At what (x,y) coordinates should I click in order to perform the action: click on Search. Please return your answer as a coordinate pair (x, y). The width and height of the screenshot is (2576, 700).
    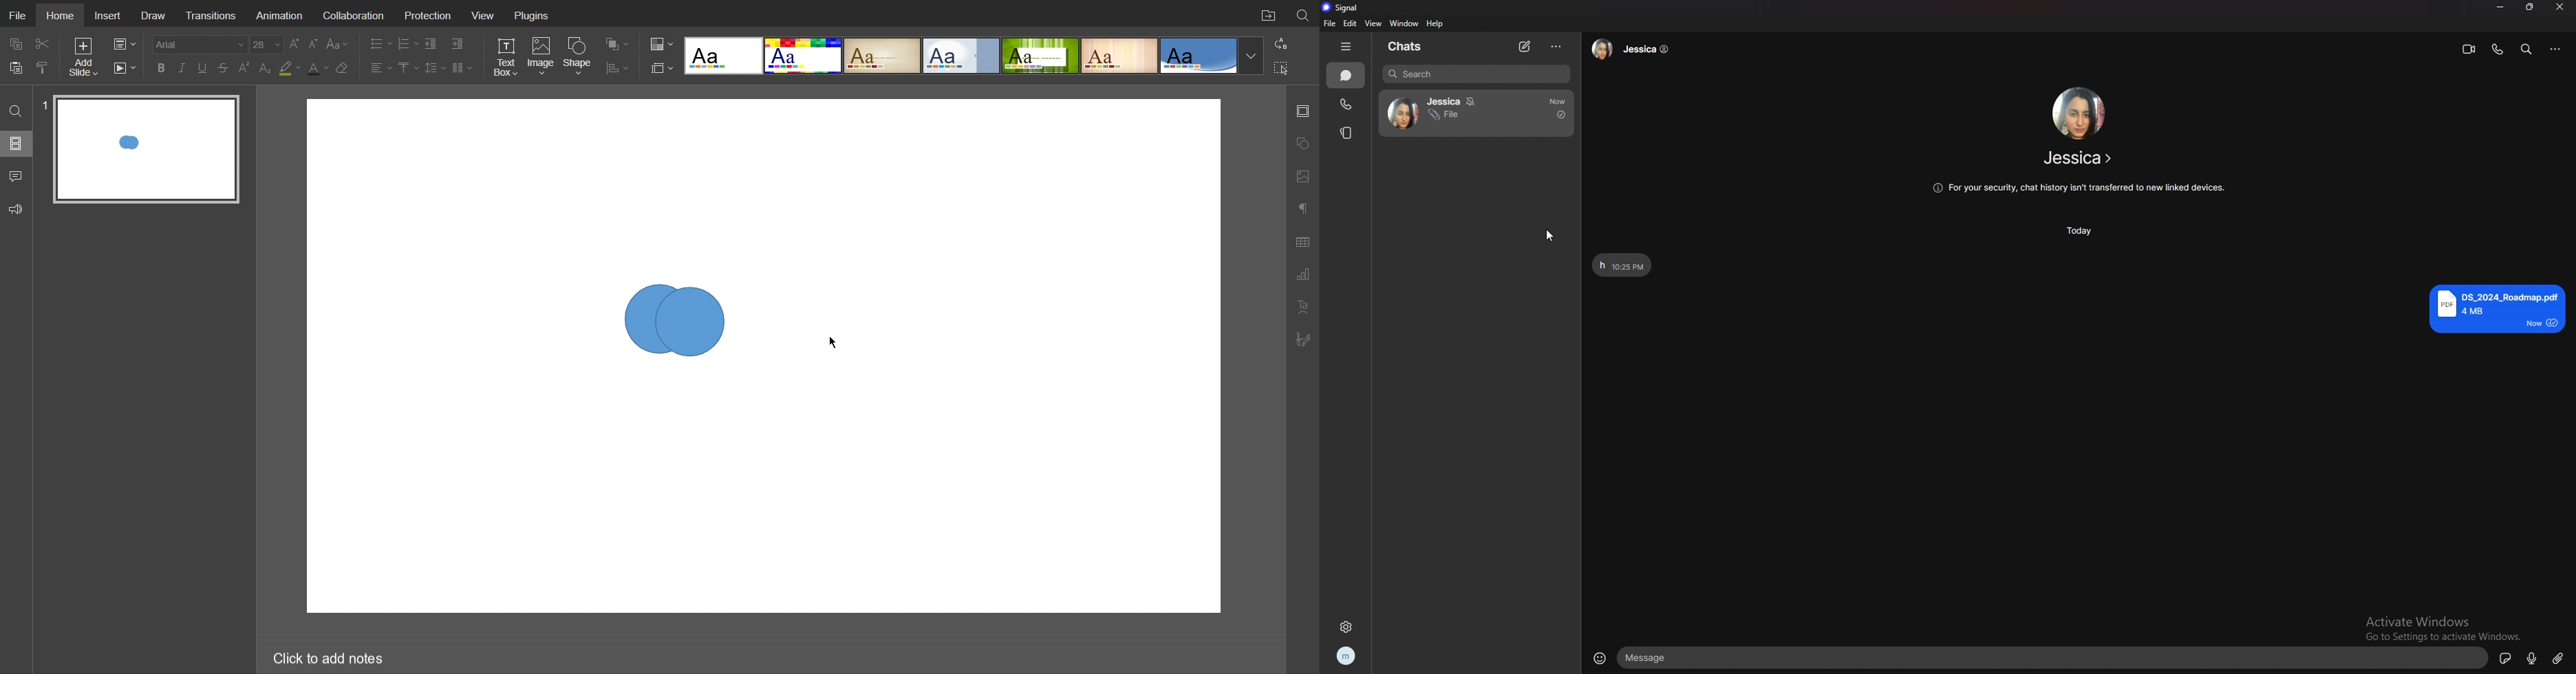
    Looking at the image, I should click on (15, 110).